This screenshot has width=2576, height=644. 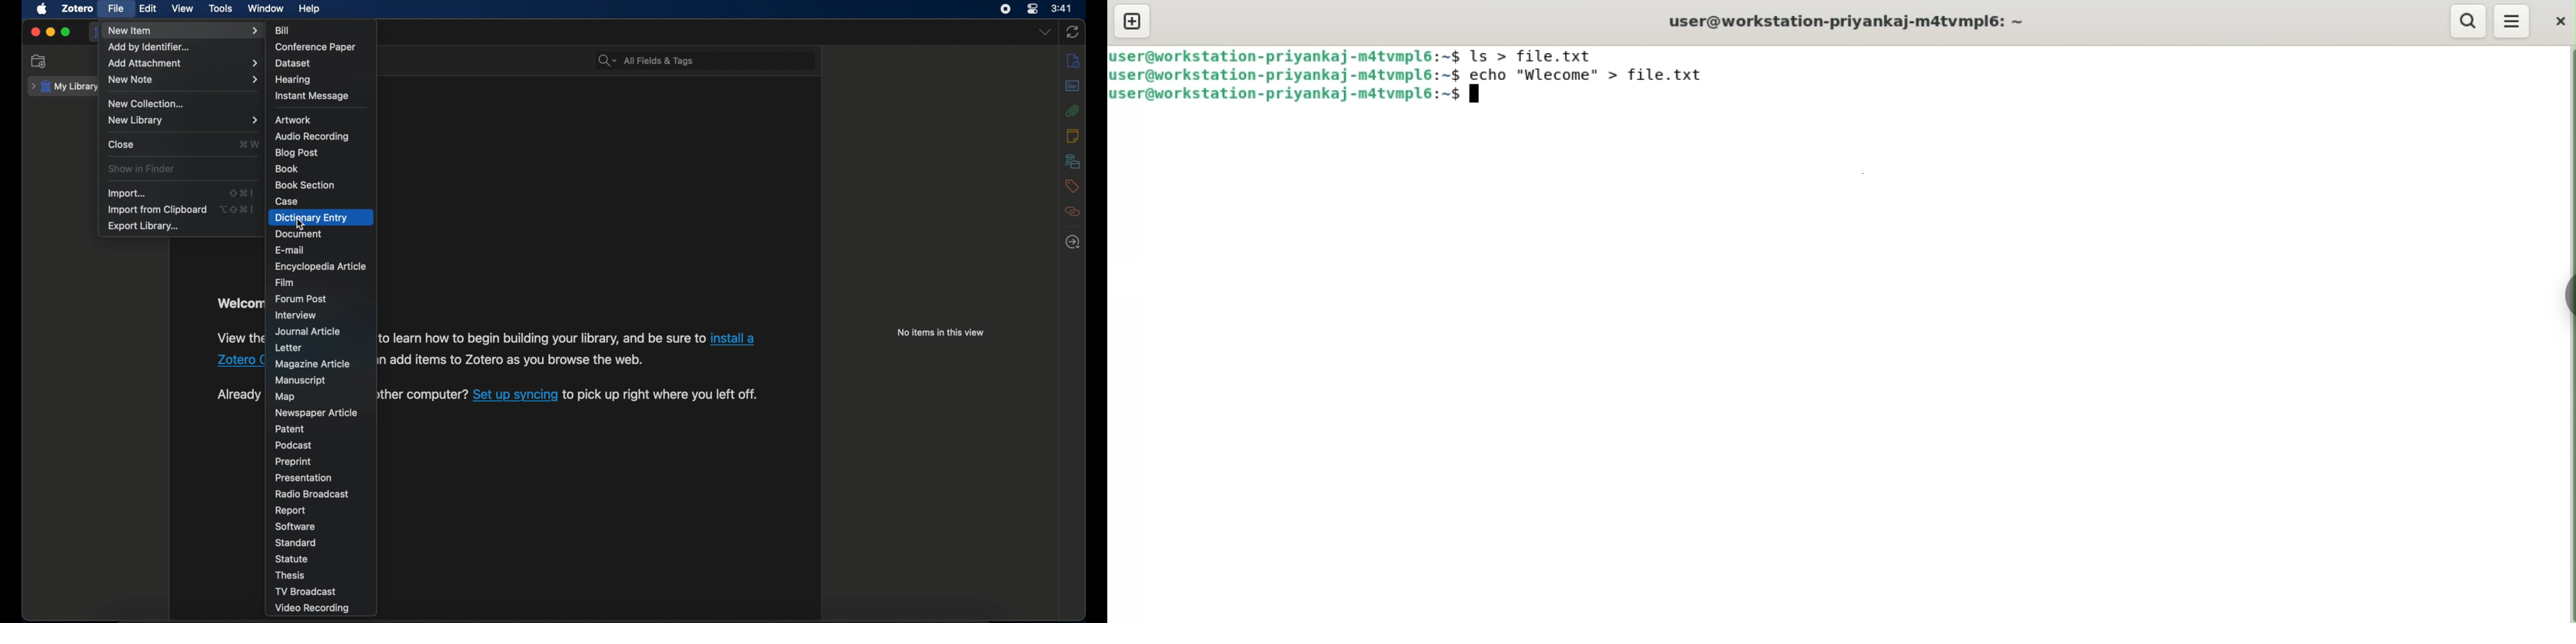 What do you see at coordinates (314, 365) in the screenshot?
I see `magazine article` at bounding box center [314, 365].